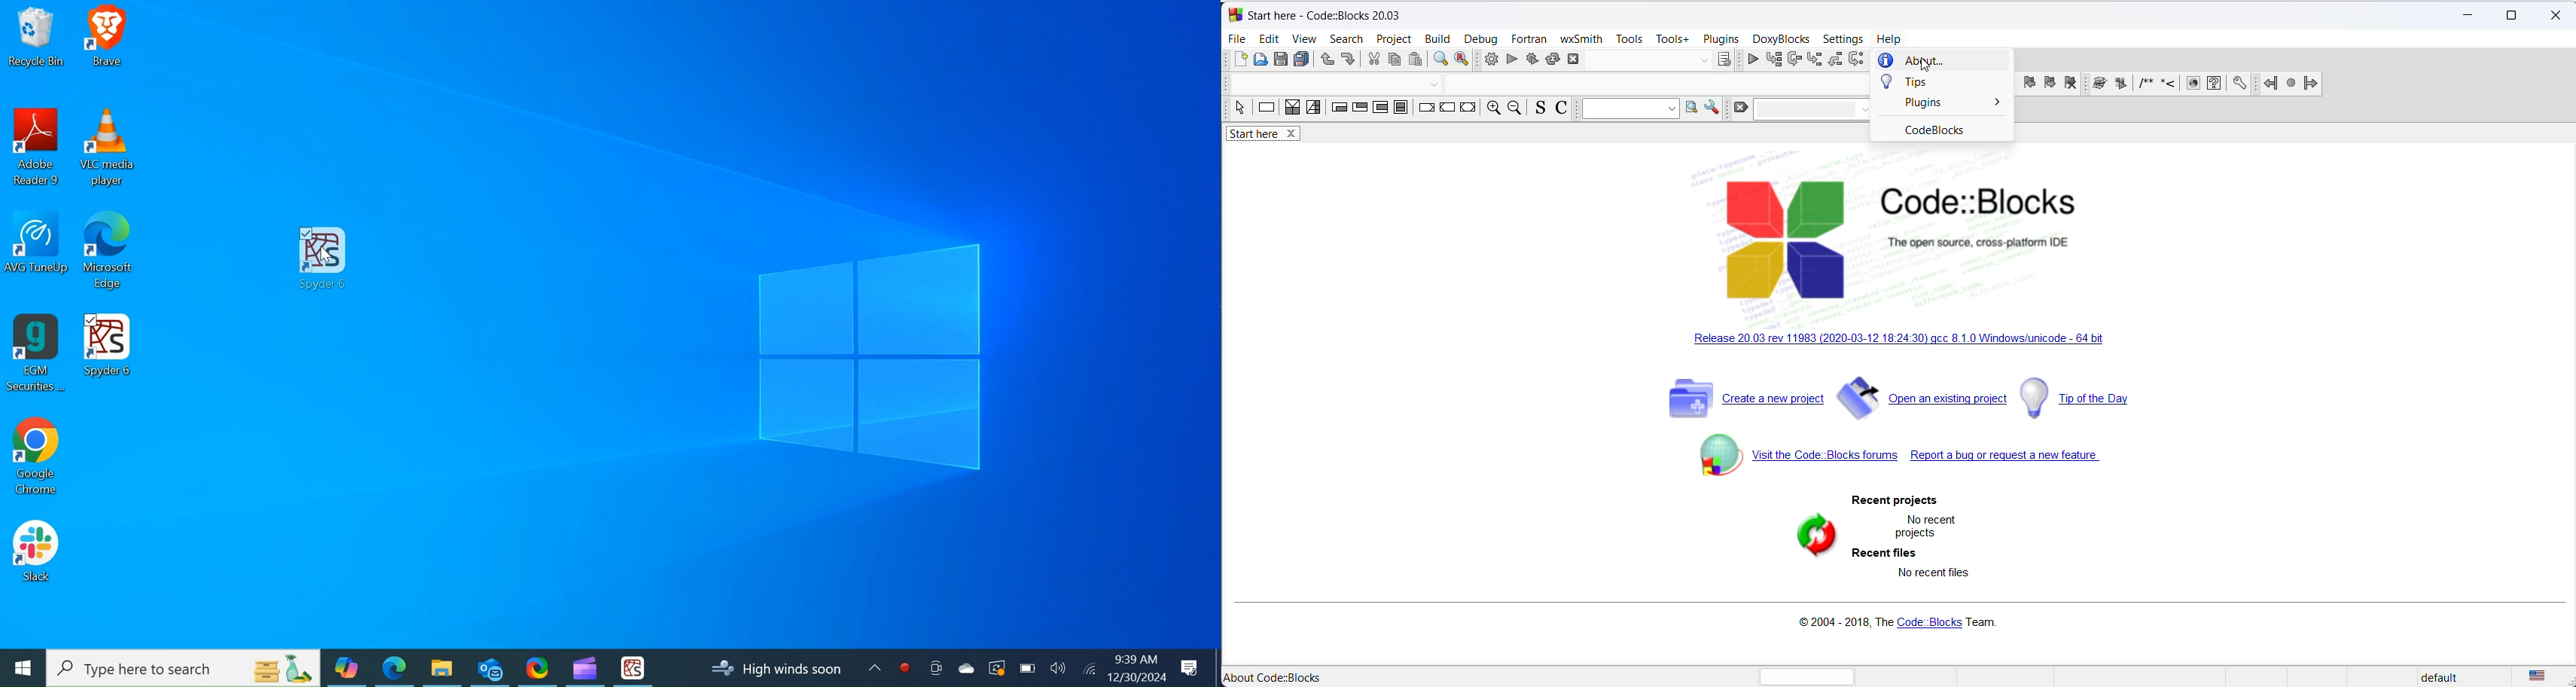  What do you see at coordinates (107, 39) in the screenshot?
I see `Brave Desktop Icon` at bounding box center [107, 39].